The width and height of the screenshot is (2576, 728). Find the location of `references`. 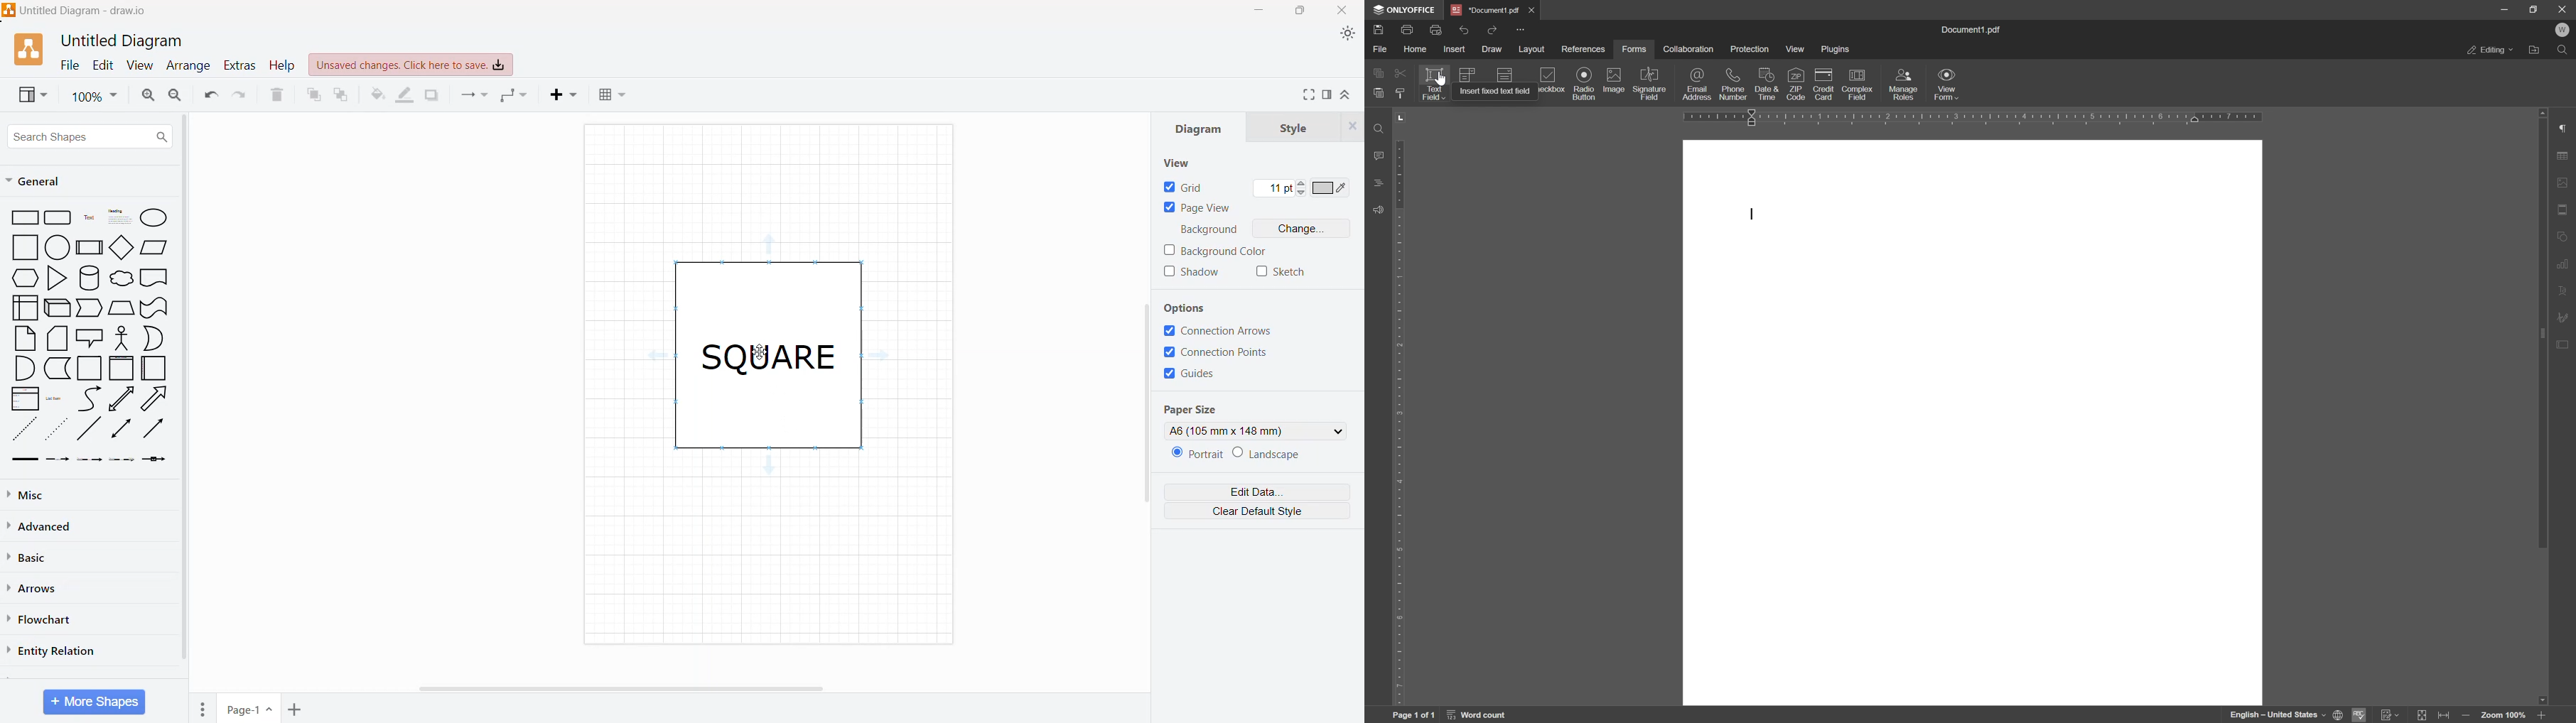

references is located at coordinates (1584, 49).